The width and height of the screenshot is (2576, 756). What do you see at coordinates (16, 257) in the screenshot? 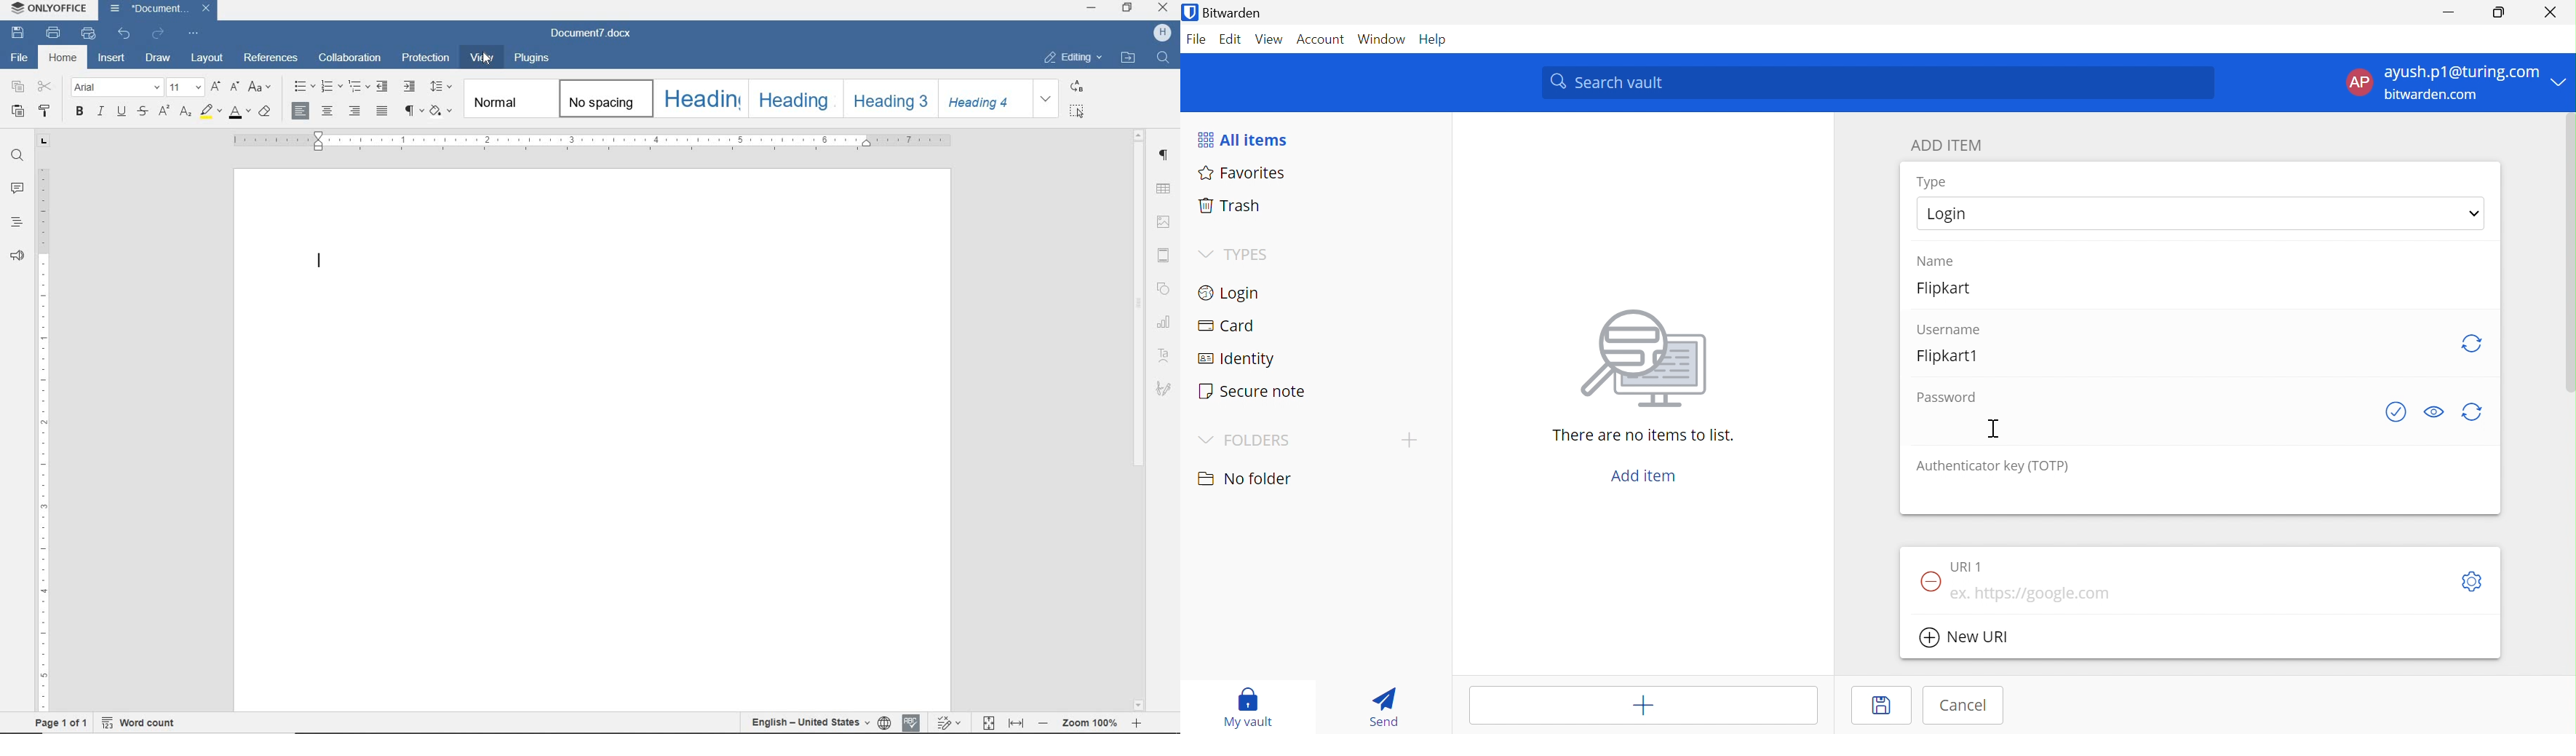
I see `FEEDBACK & SUPPORT` at bounding box center [16, 257].